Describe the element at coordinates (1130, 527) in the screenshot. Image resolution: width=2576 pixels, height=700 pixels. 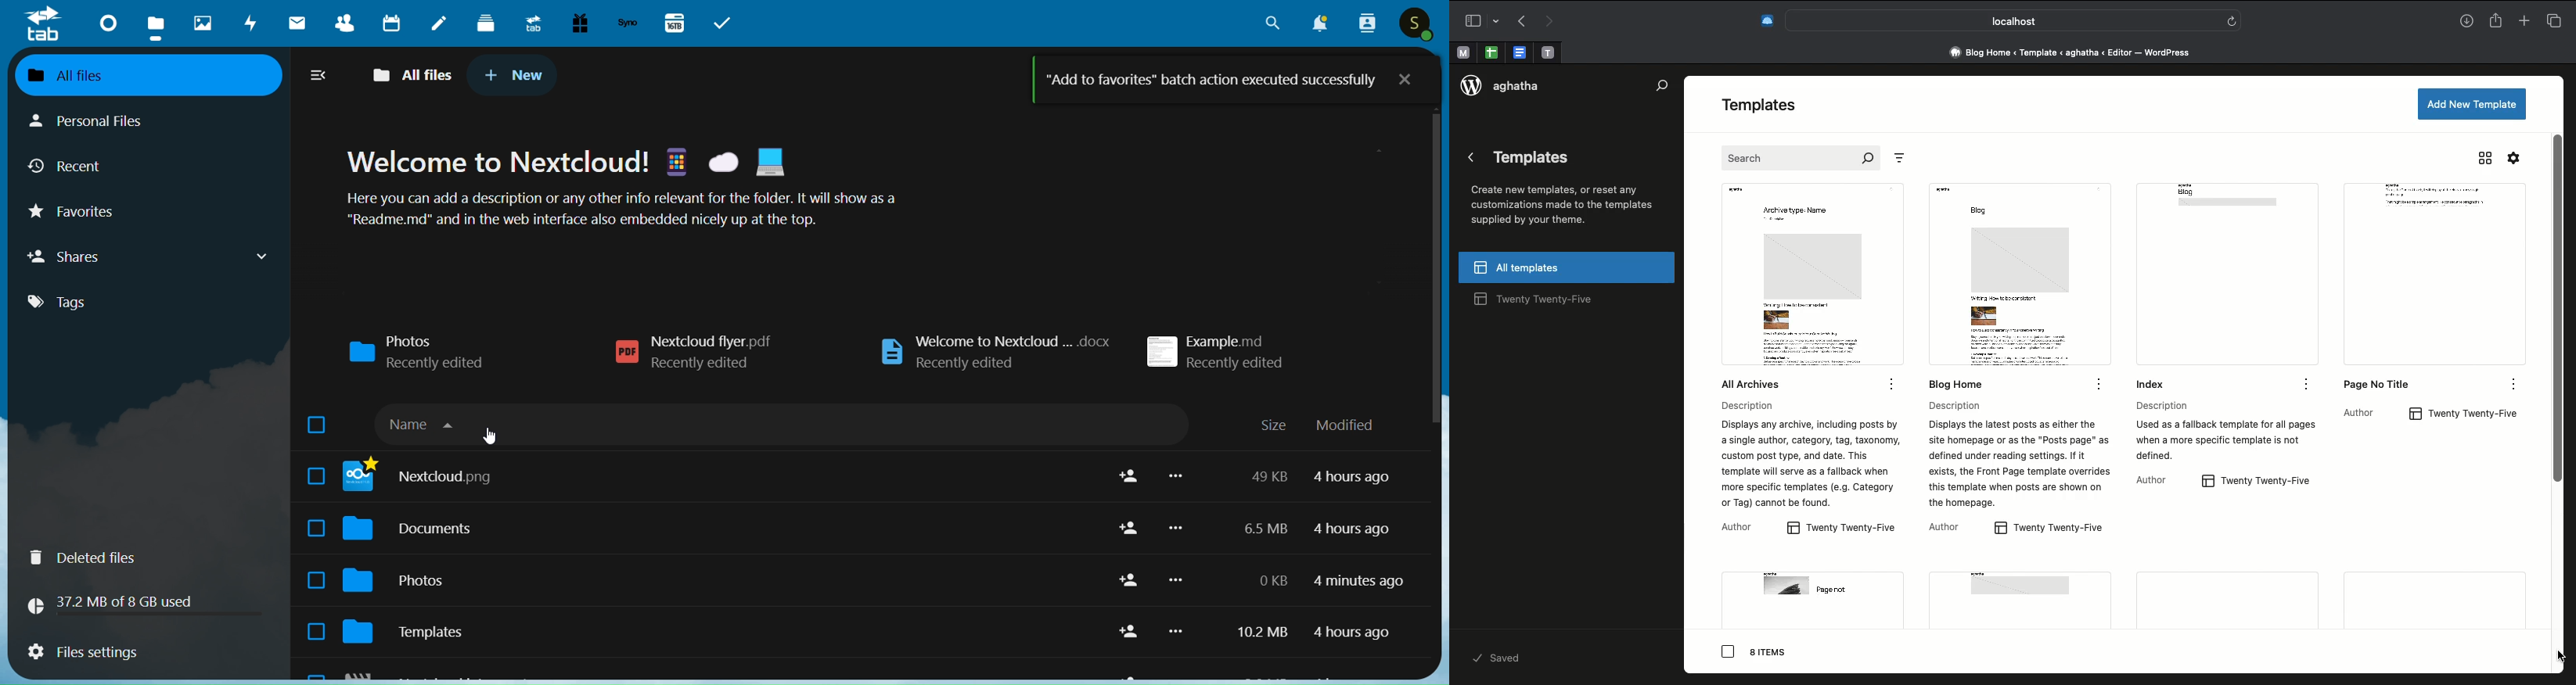
I see `Add` at that location.